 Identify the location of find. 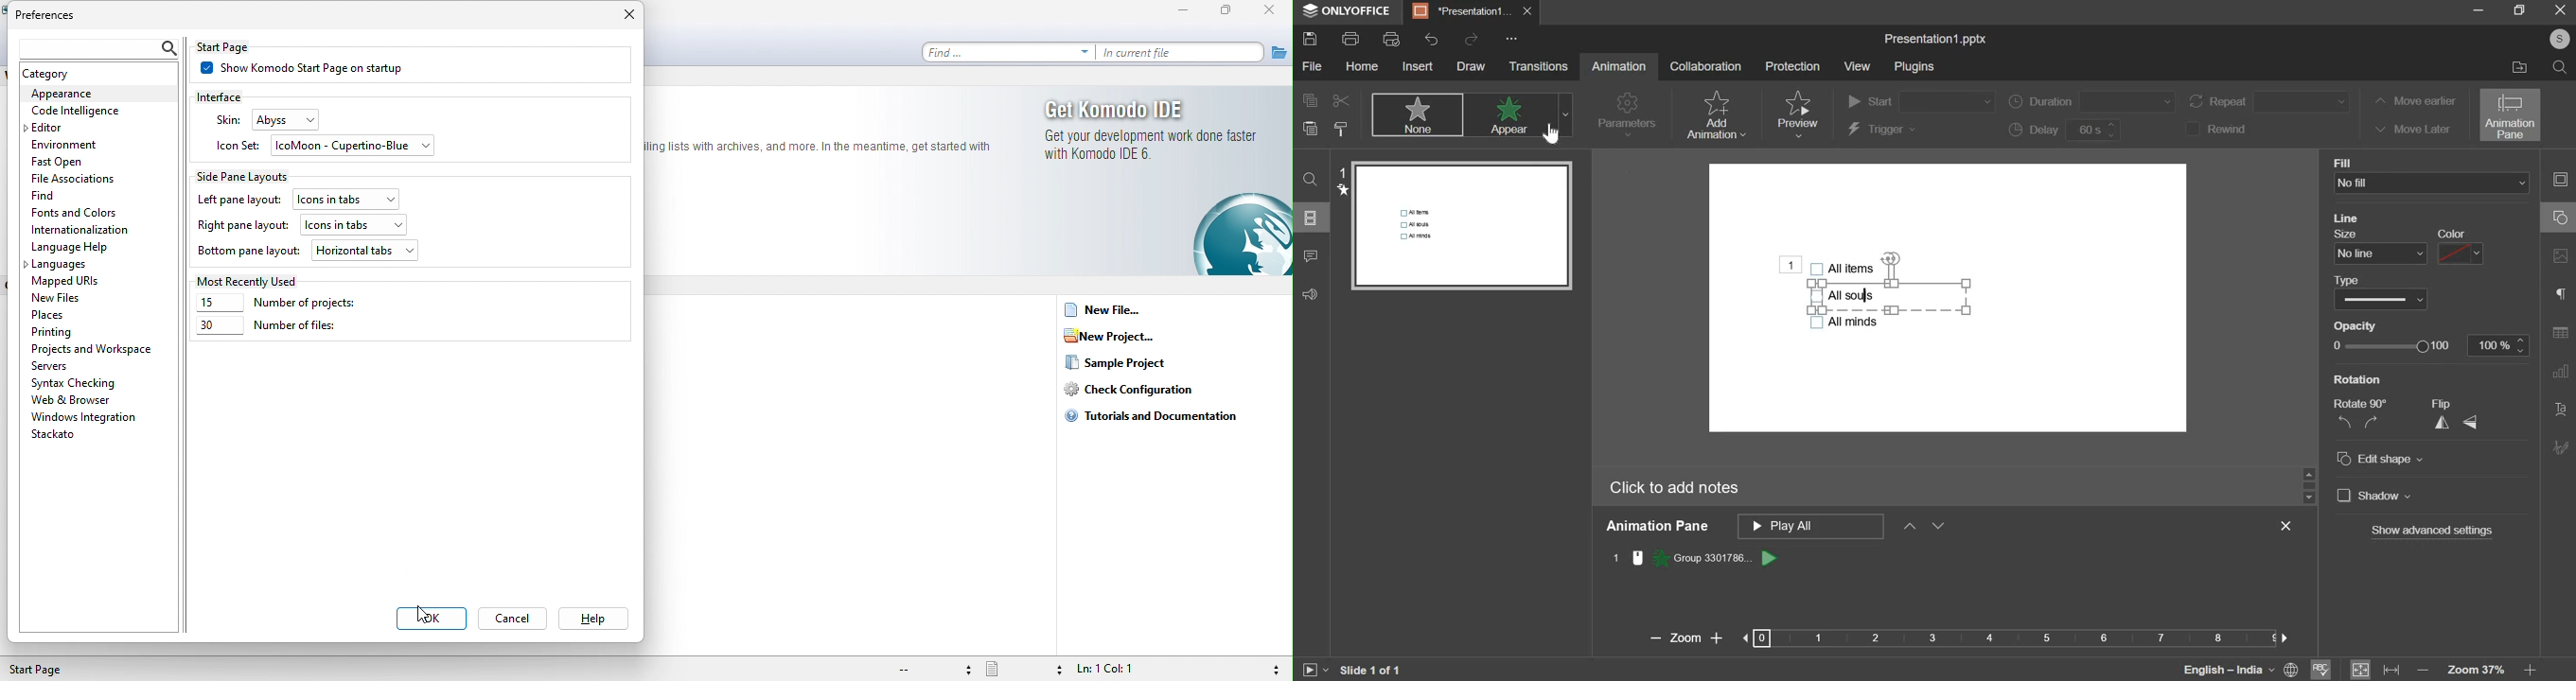
(83, 195).